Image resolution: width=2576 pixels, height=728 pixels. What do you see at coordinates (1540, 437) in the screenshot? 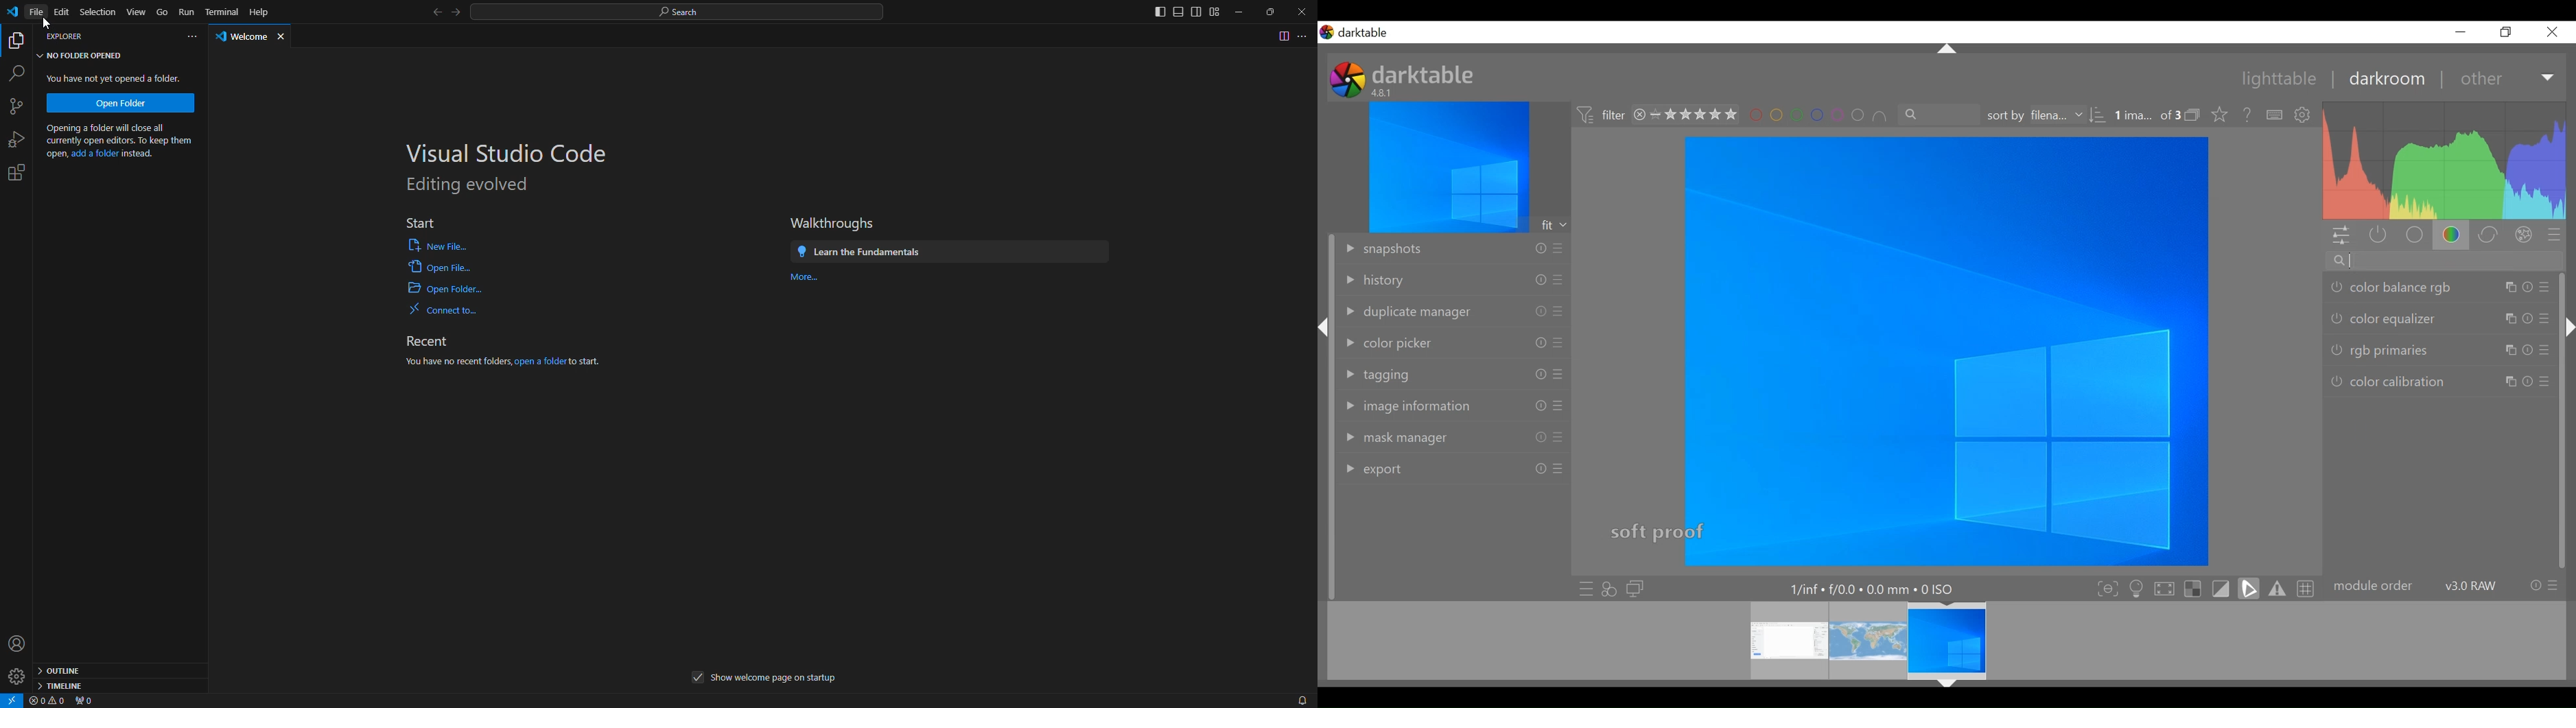
I see `info` at bounding box center [1540, 437].